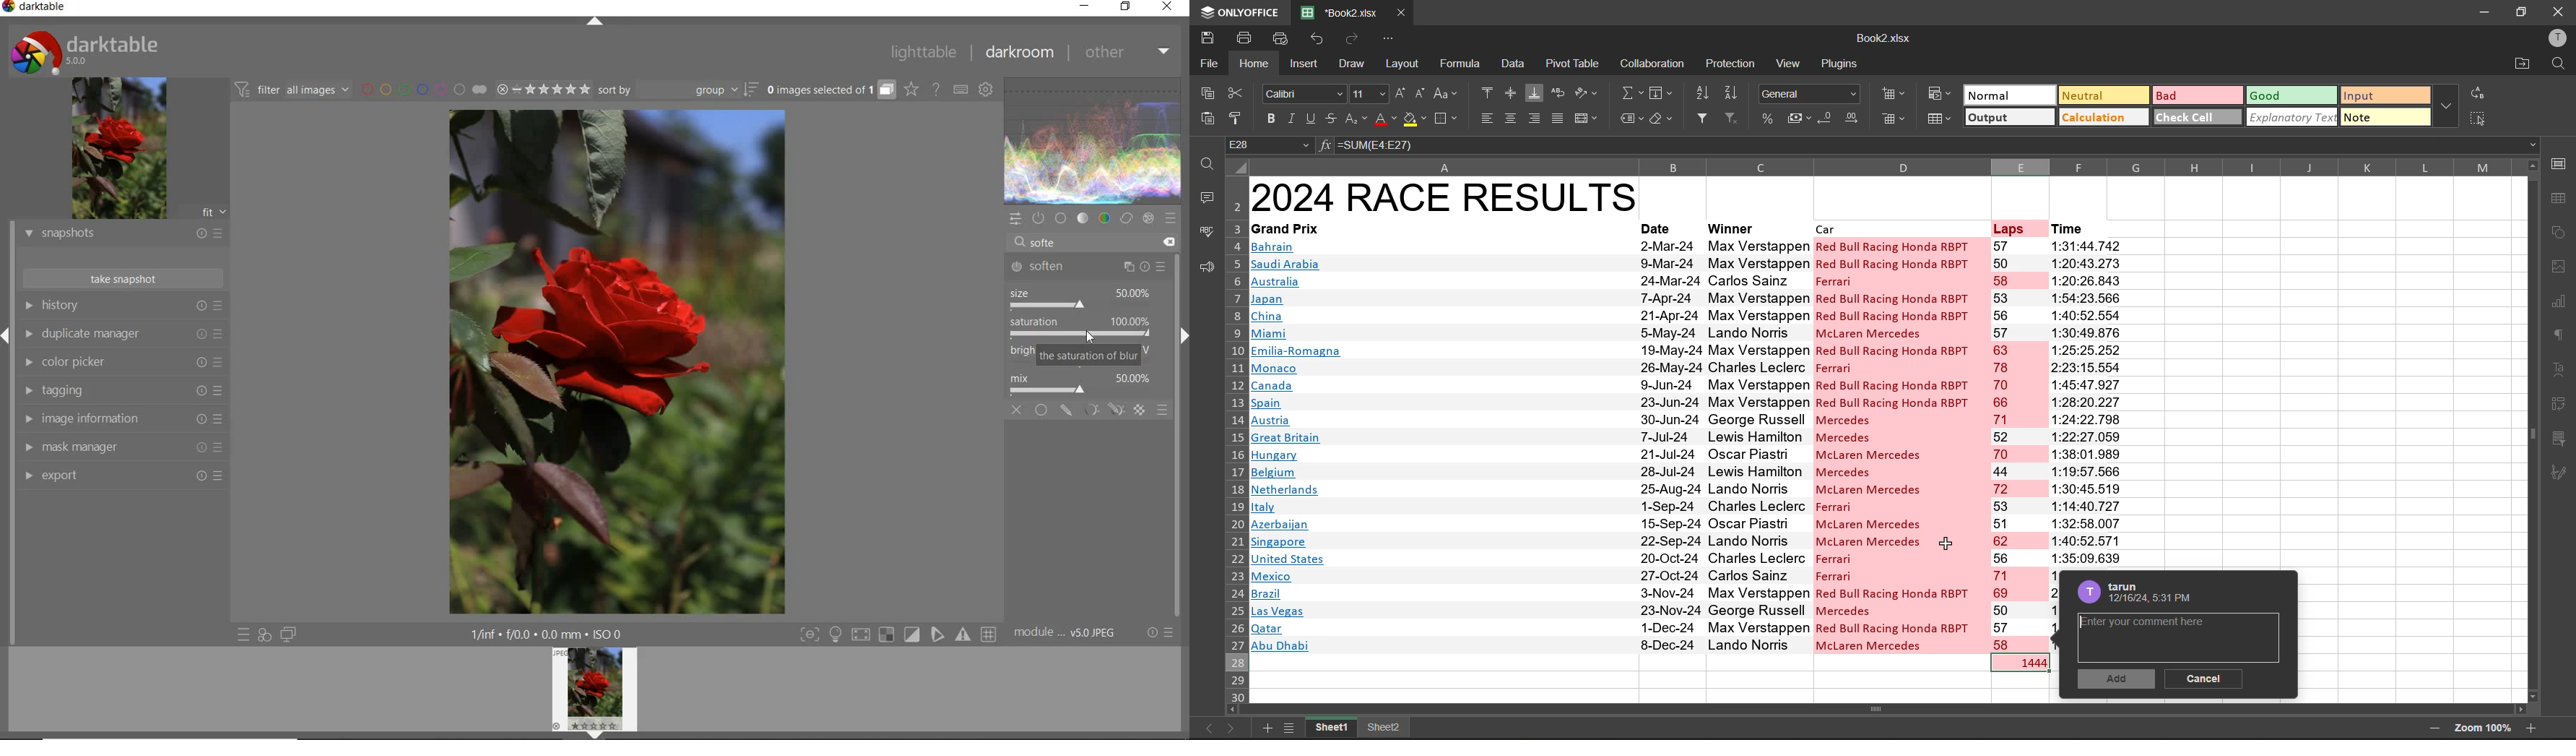 Image resolution: width=2576 pixels, height=756 pixels. Describe the element at coordinates (422, 91) in the screenshot. I see `filter images by color labels` at that location.